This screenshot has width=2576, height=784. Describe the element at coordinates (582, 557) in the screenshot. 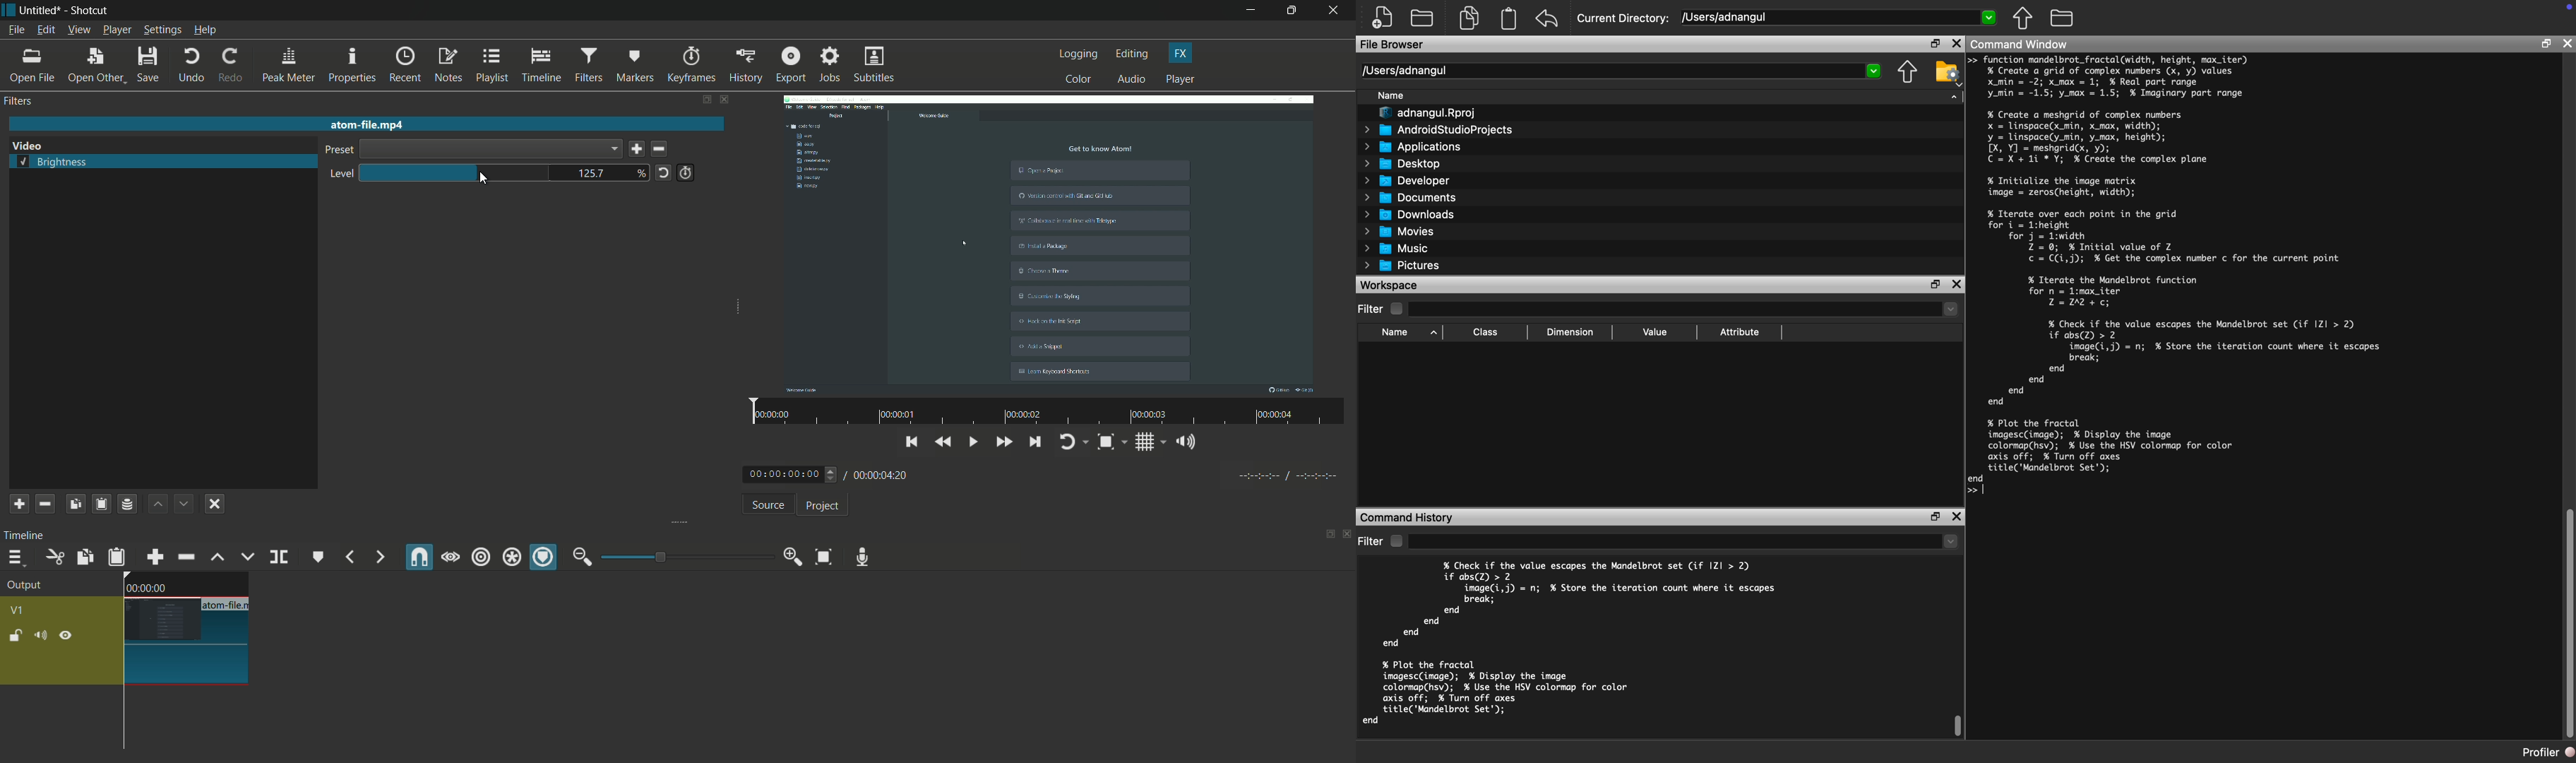

I see `zoom out` at that location.